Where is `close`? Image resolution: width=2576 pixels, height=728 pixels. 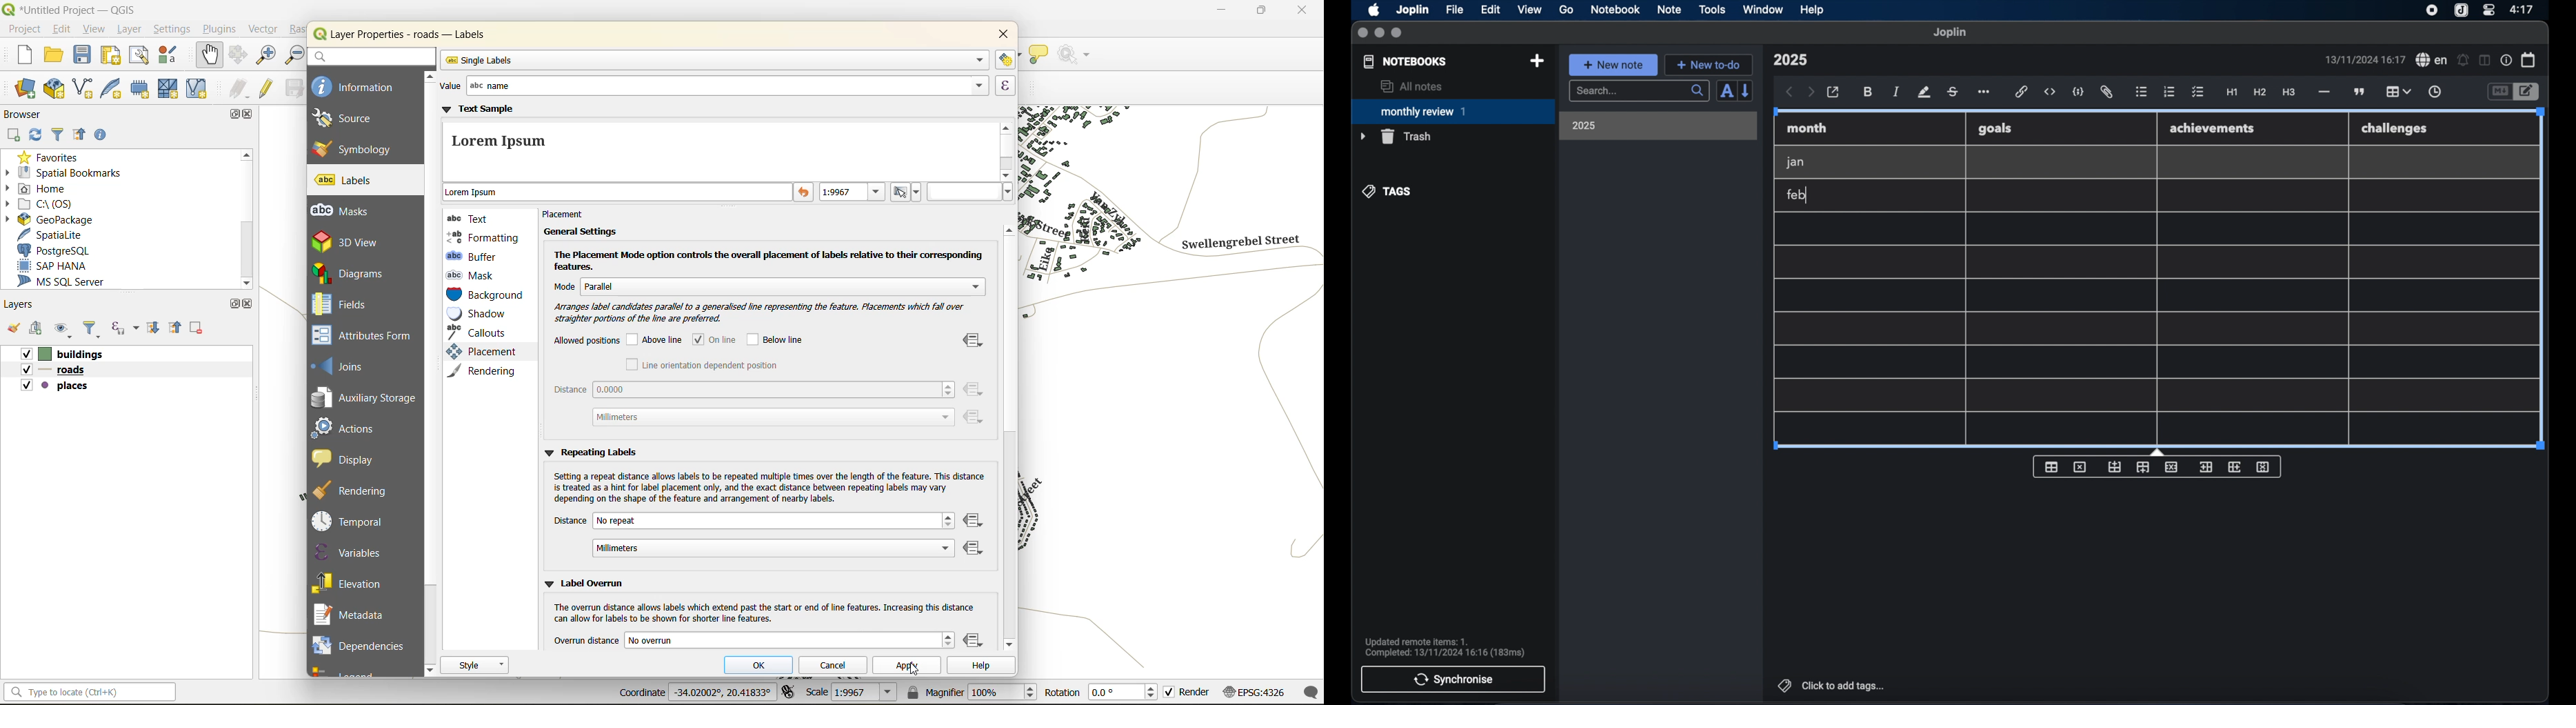 close is located at coordinates (250, 115).